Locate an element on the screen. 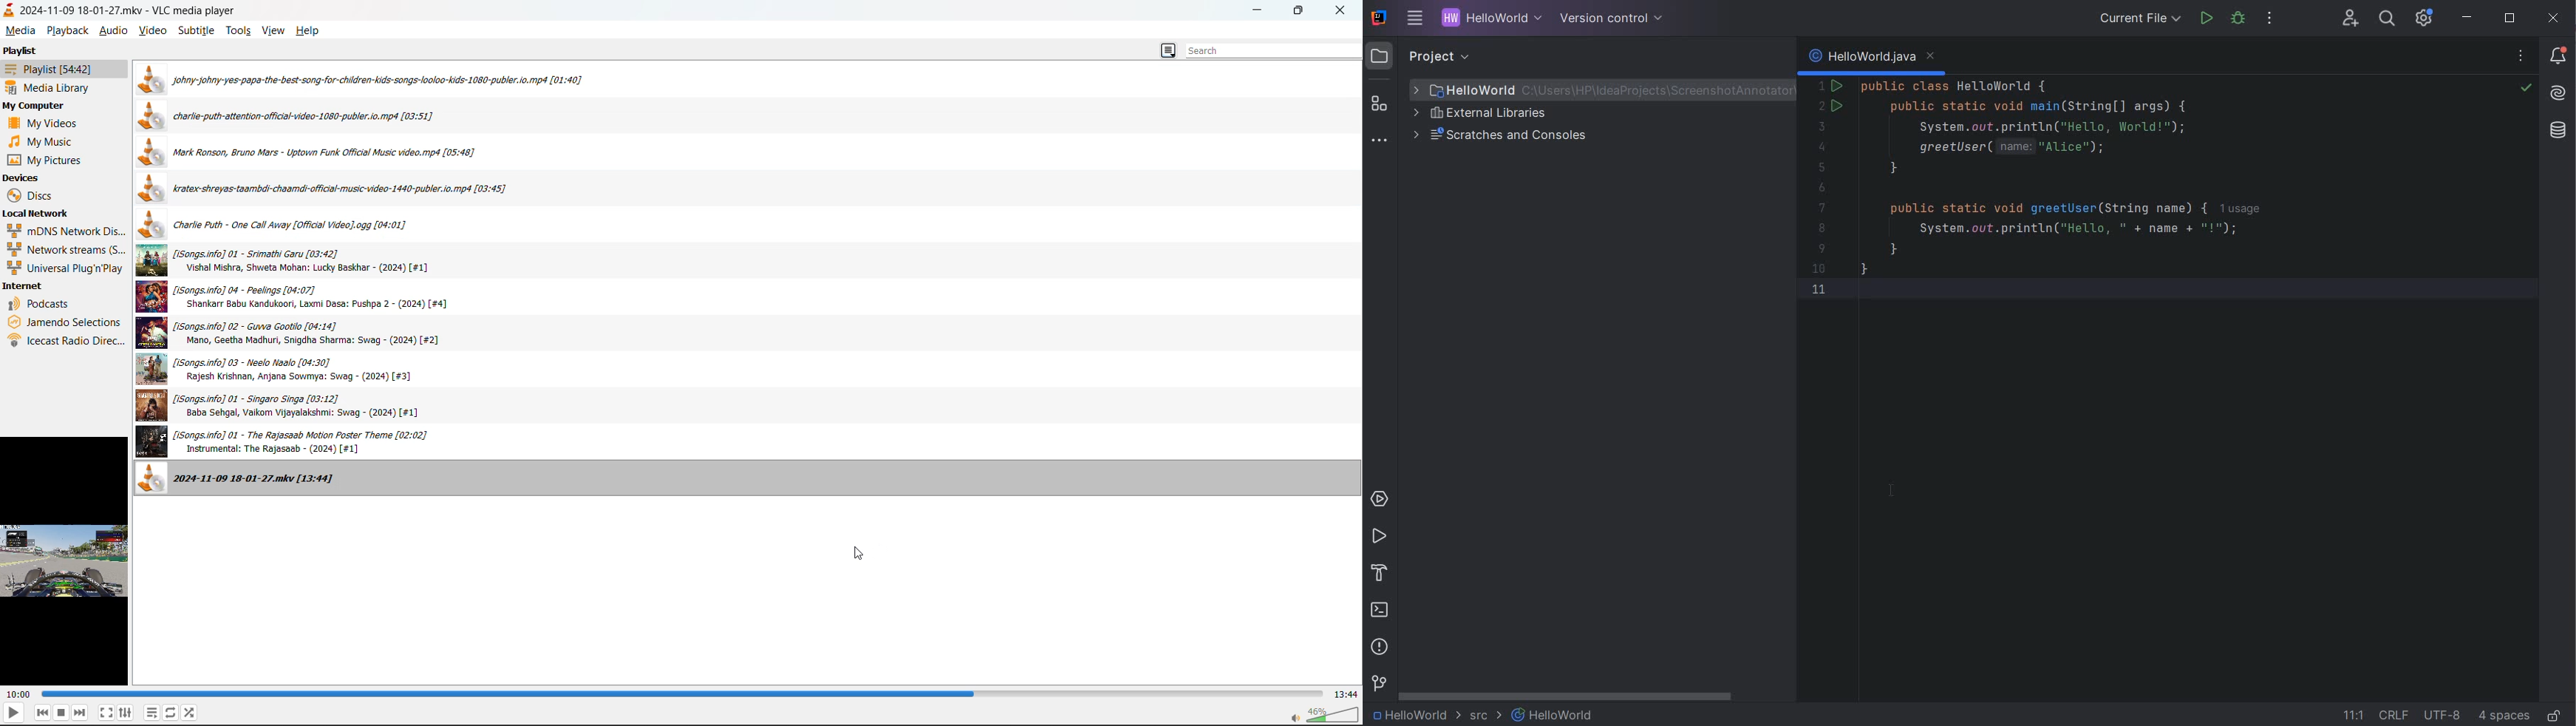 The height and width of the screenshot is (728, 2576). audio is located at coordinates (113, 30).